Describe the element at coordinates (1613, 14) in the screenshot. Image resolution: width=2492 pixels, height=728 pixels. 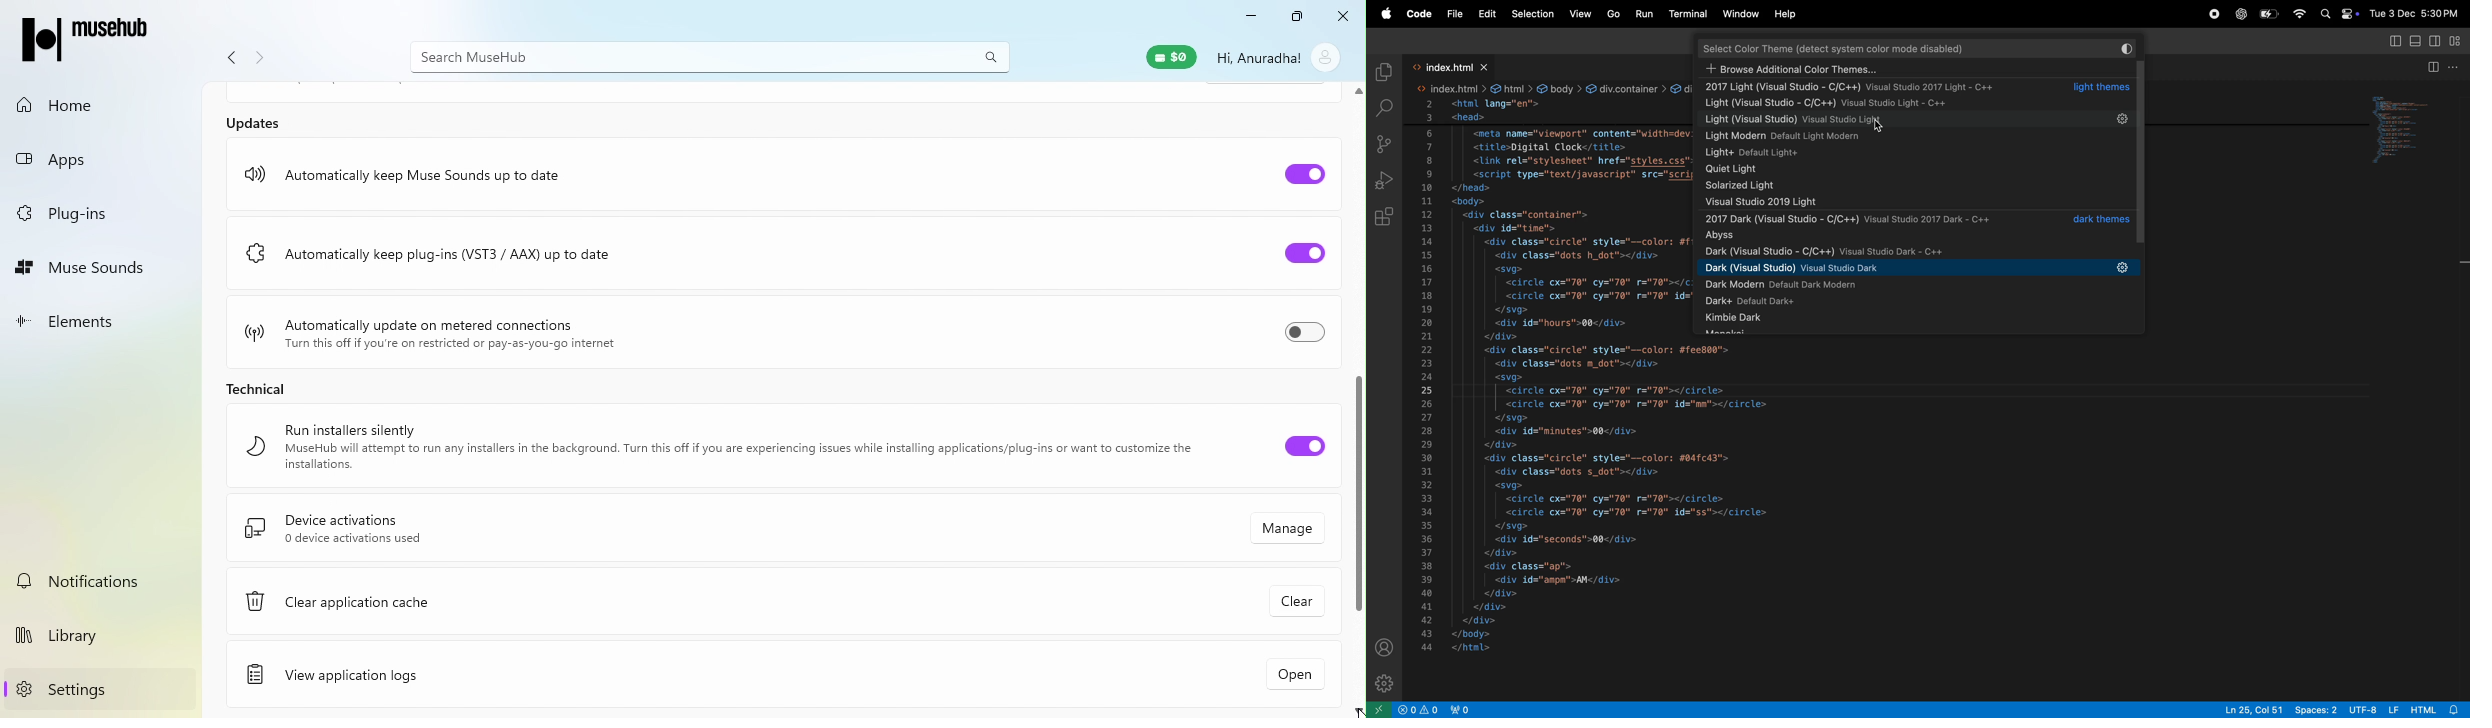
I see `Go` at that location.